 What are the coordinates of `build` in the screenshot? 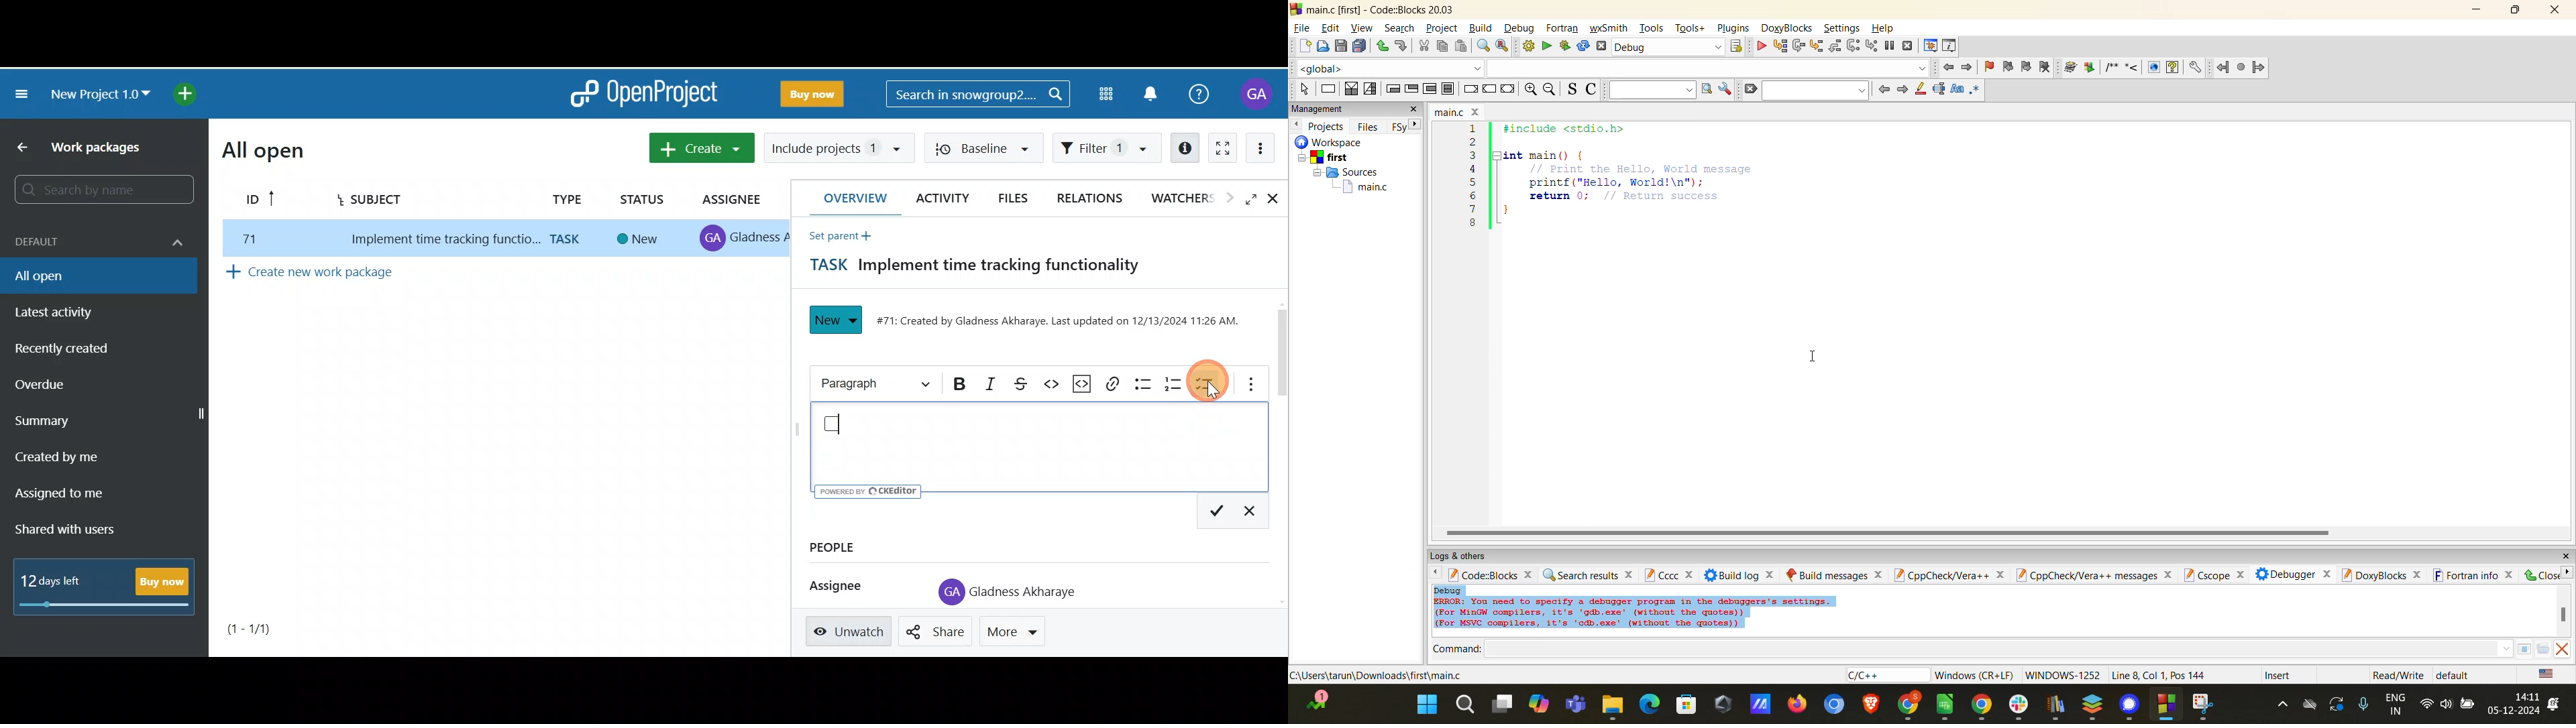 It's located at (1525, 48).